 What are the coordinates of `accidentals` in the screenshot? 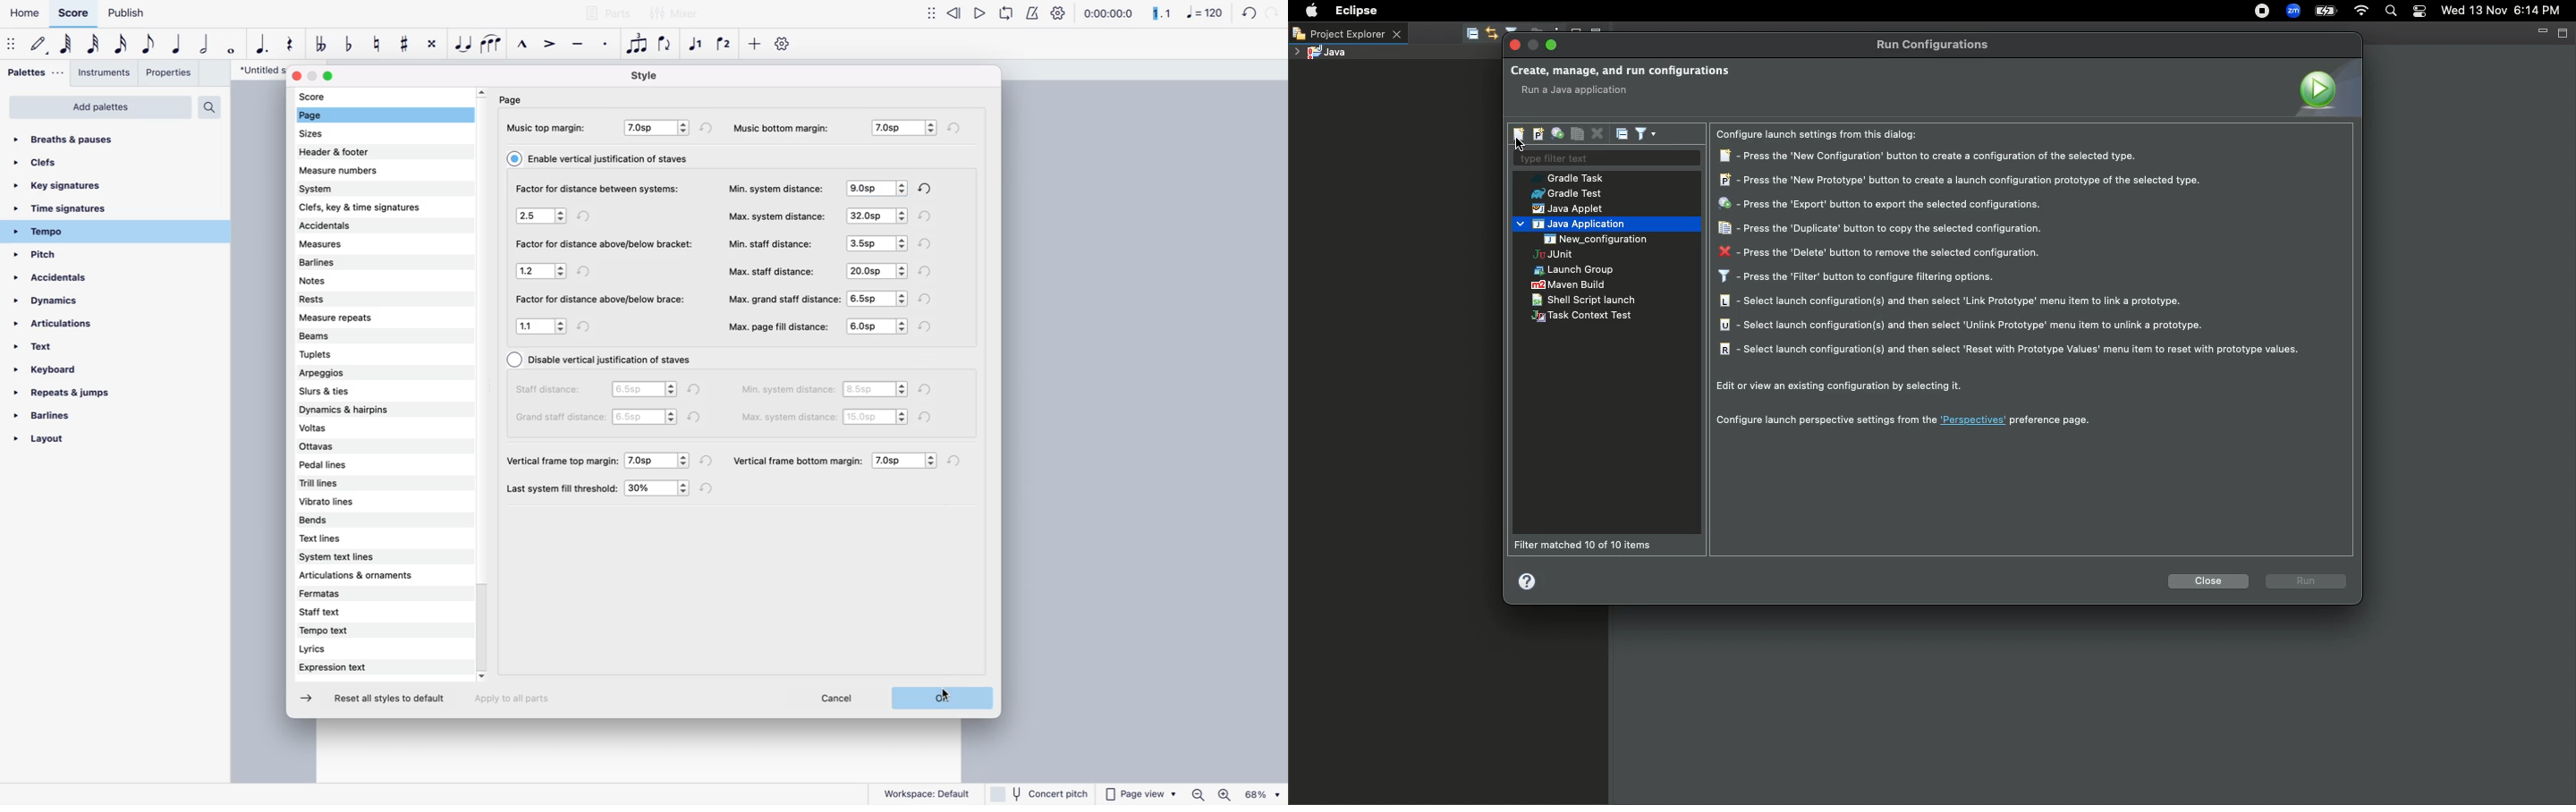 It's located at (63, 281).